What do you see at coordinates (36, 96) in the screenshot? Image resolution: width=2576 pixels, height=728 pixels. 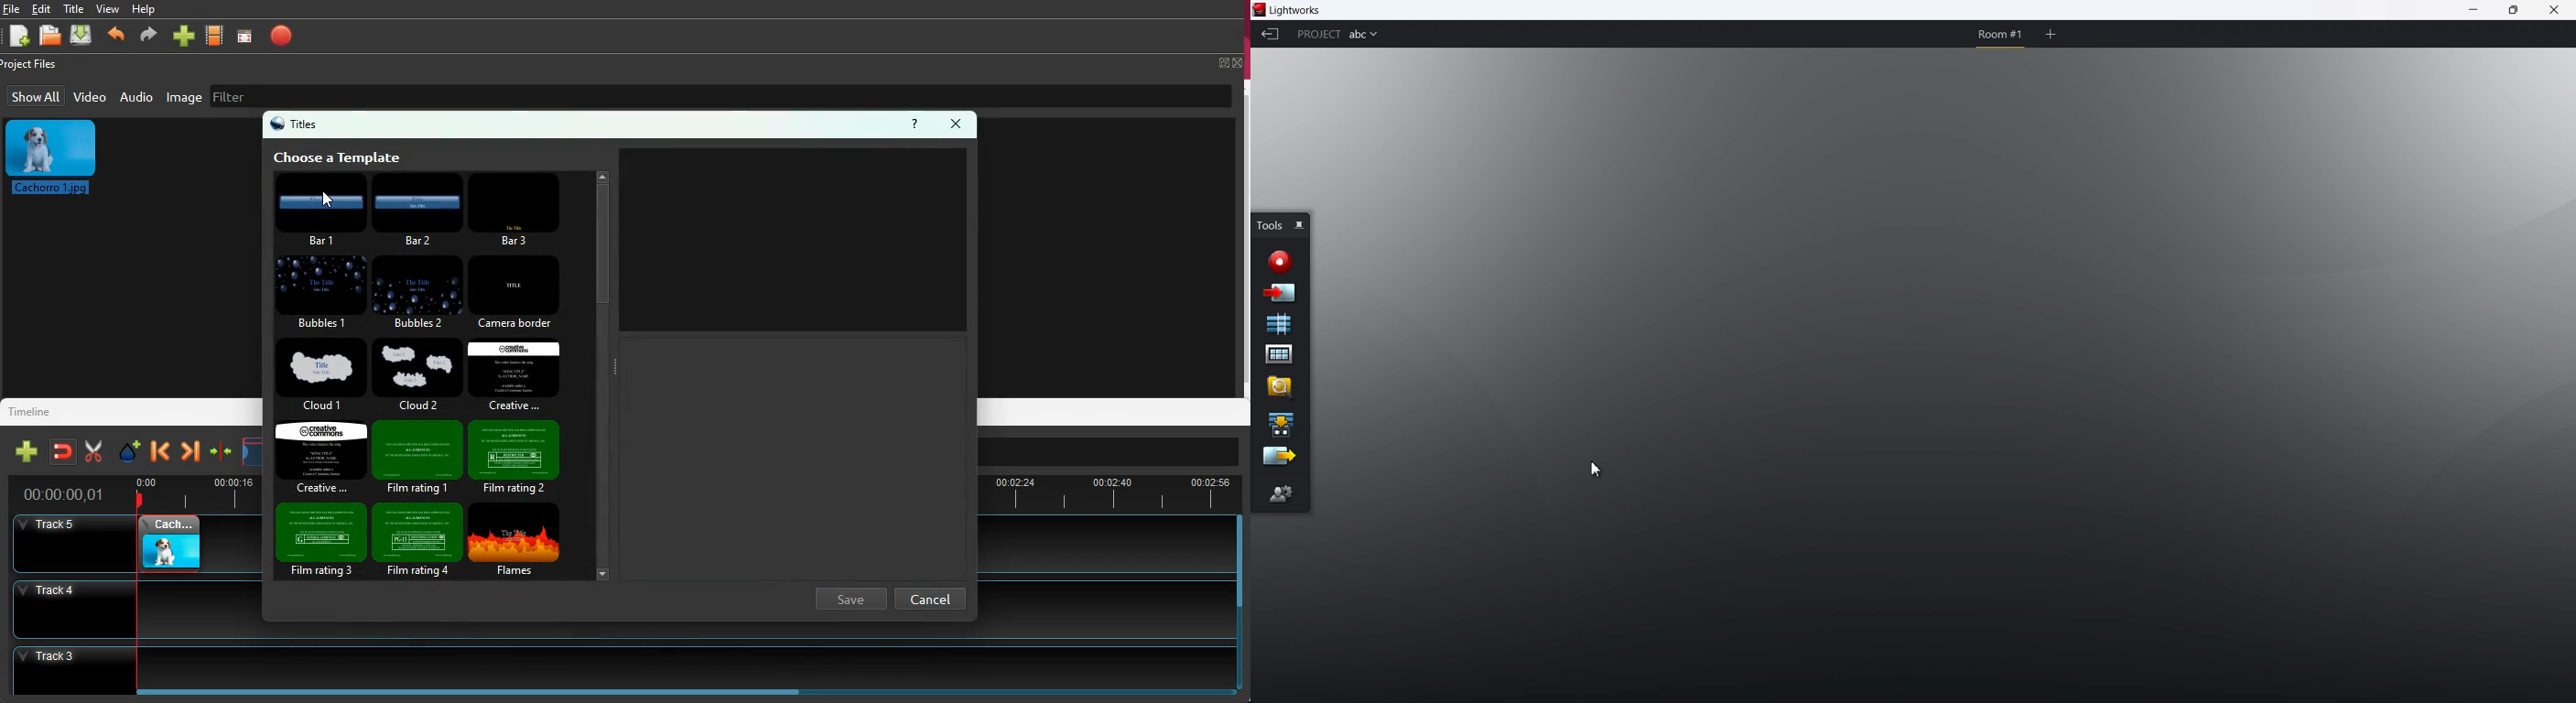 I see `show all` at bounding box center [36, 96].